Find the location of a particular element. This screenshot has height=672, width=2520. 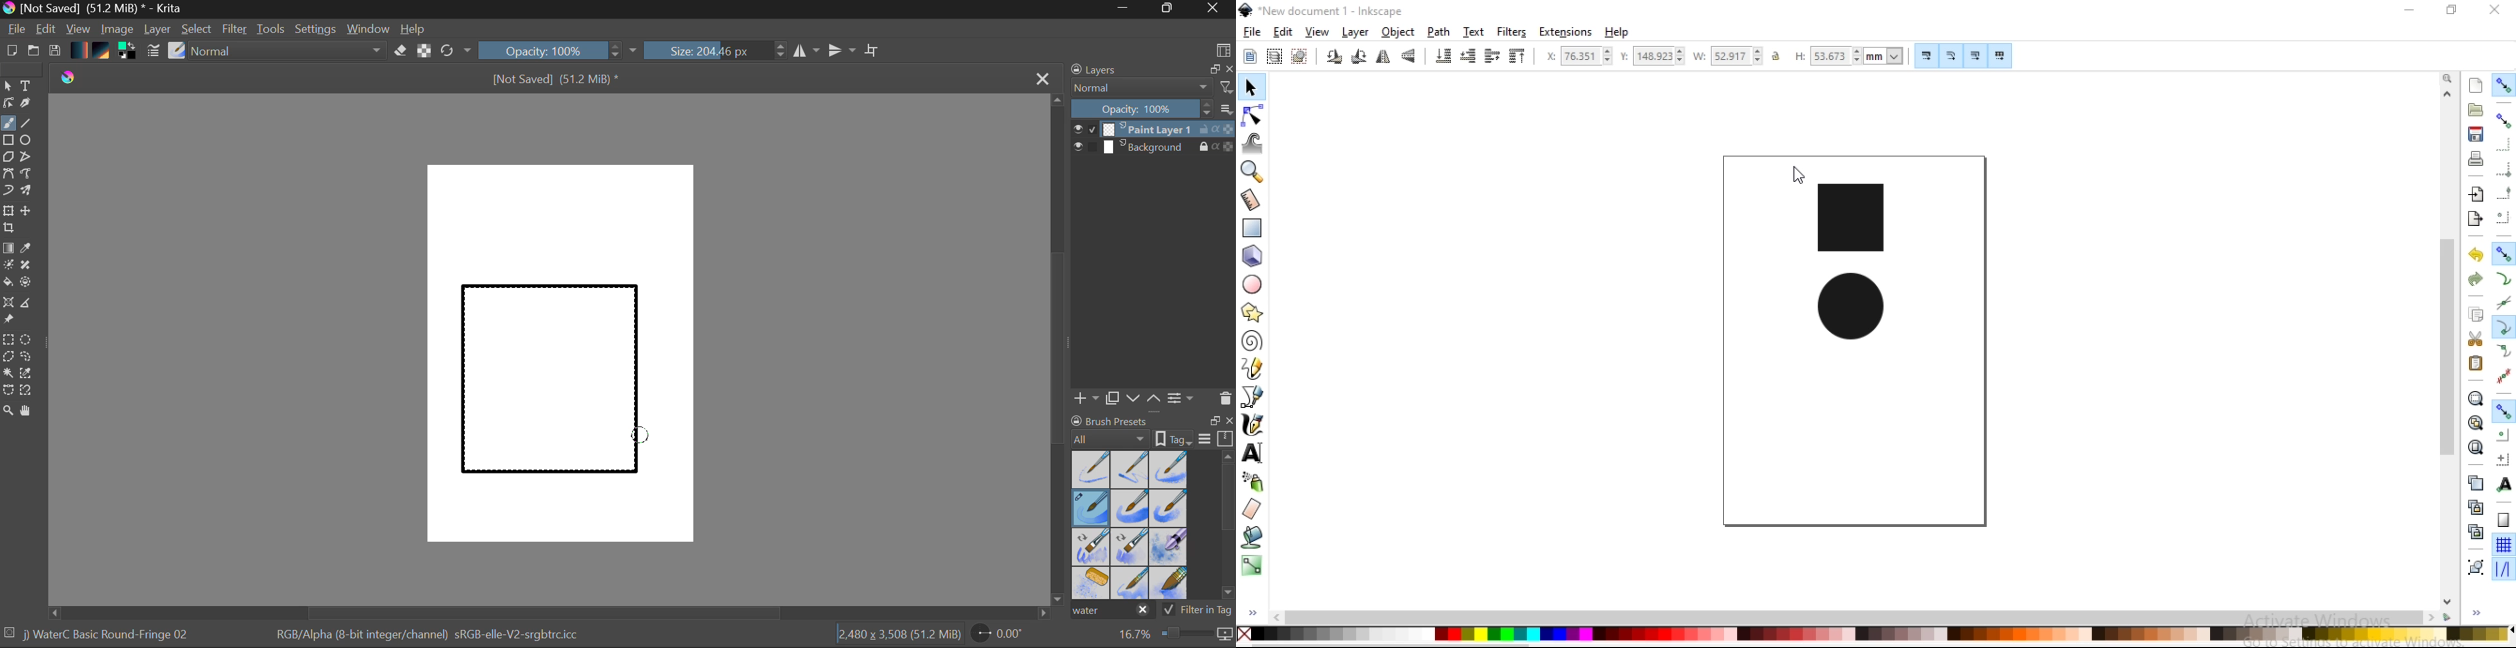

lower selection by  one step is located at coordinates (1470, 56).